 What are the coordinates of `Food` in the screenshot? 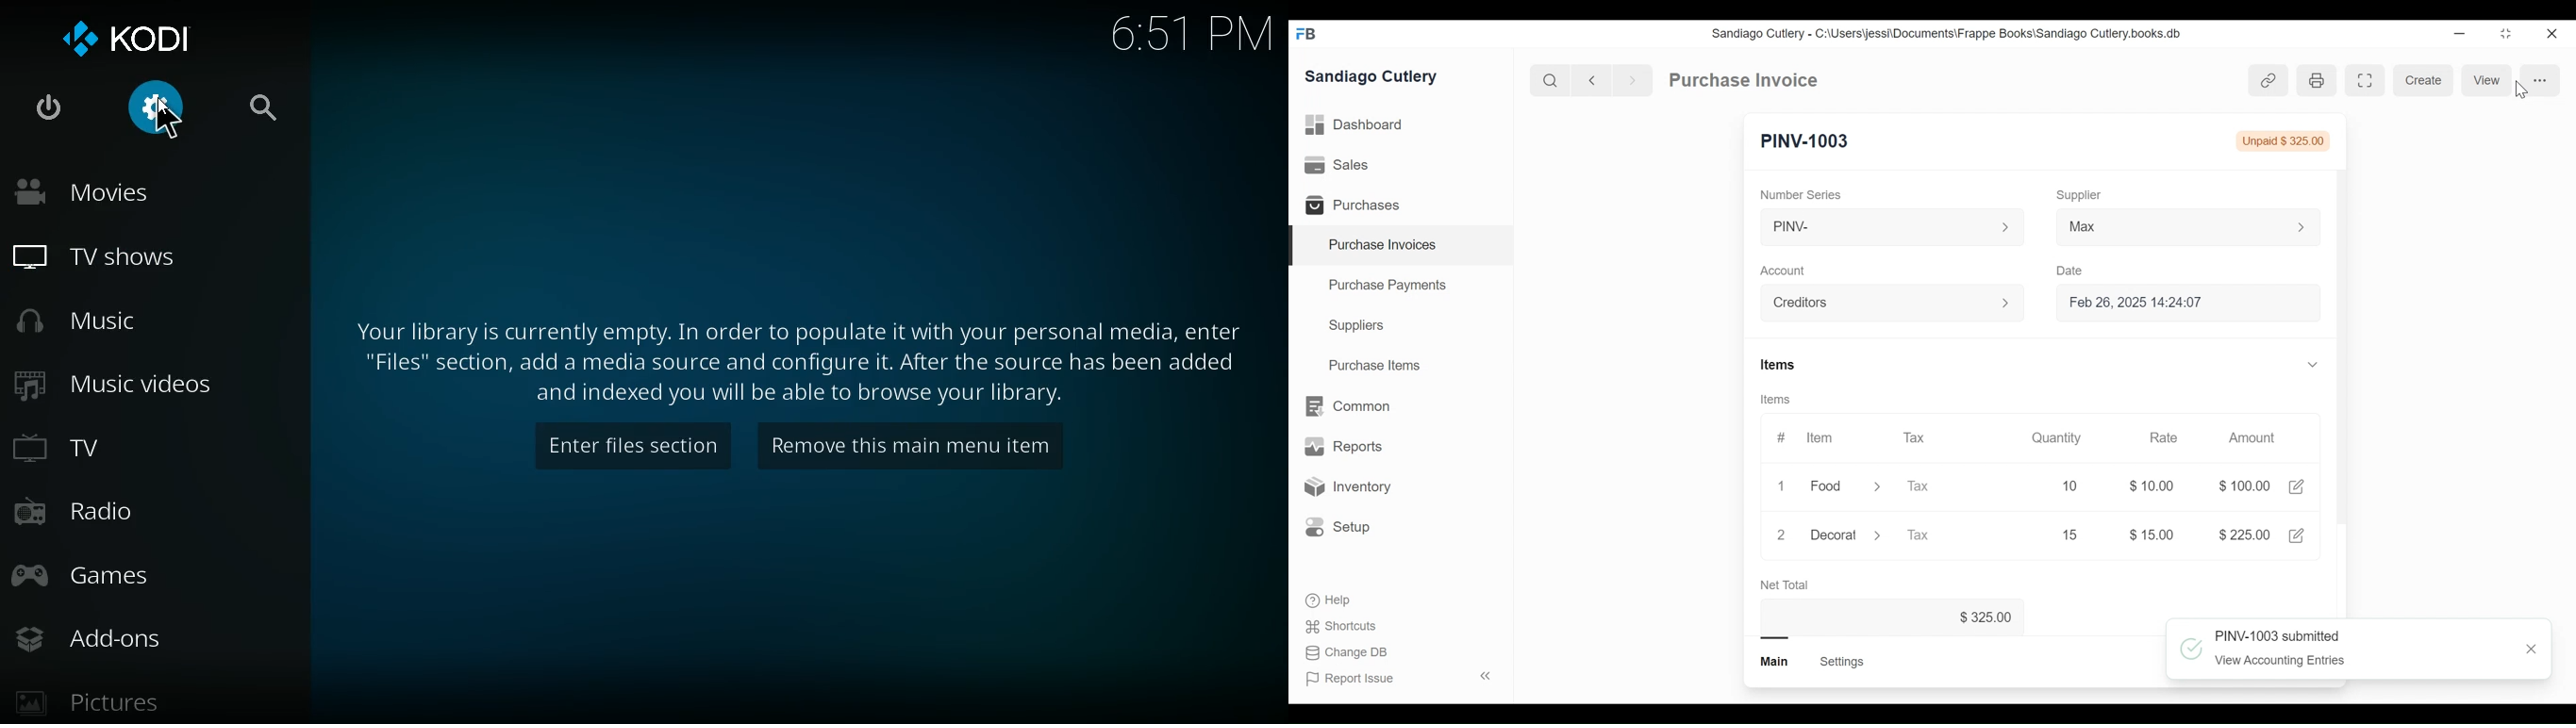 It's located at (1830, 487).